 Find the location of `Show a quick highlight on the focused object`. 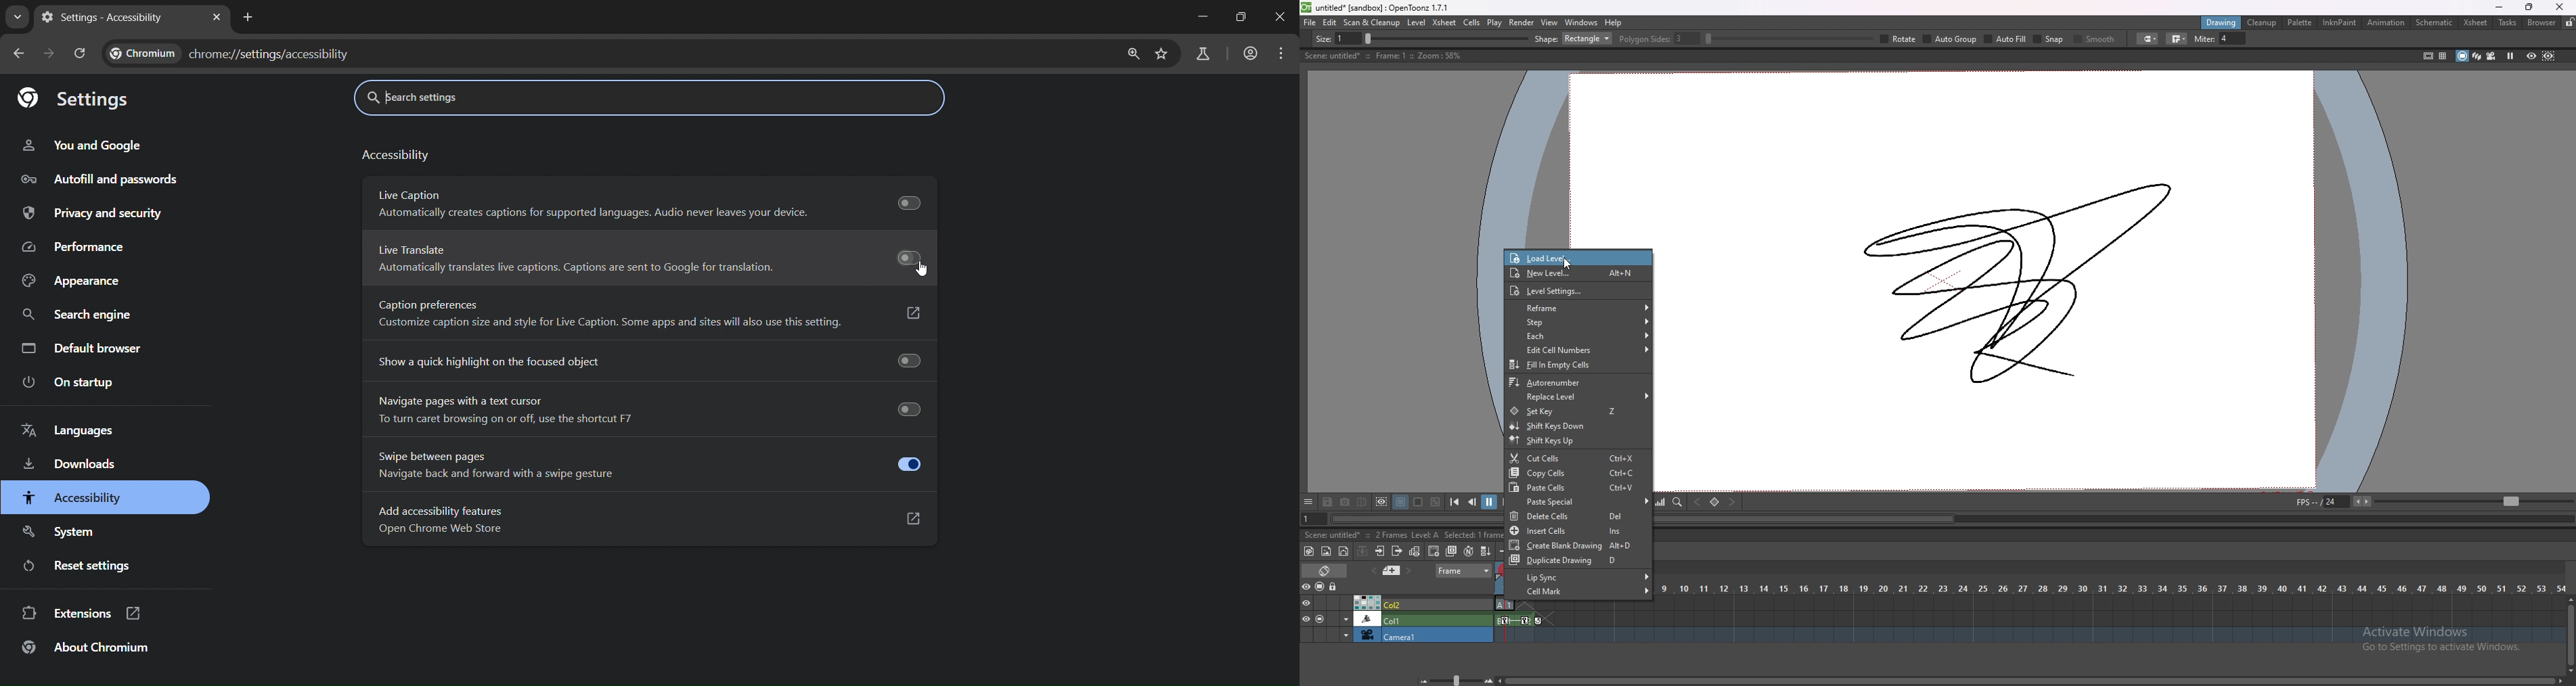

Show a quick highlight on the focused object is located at coordinates (485, 361).